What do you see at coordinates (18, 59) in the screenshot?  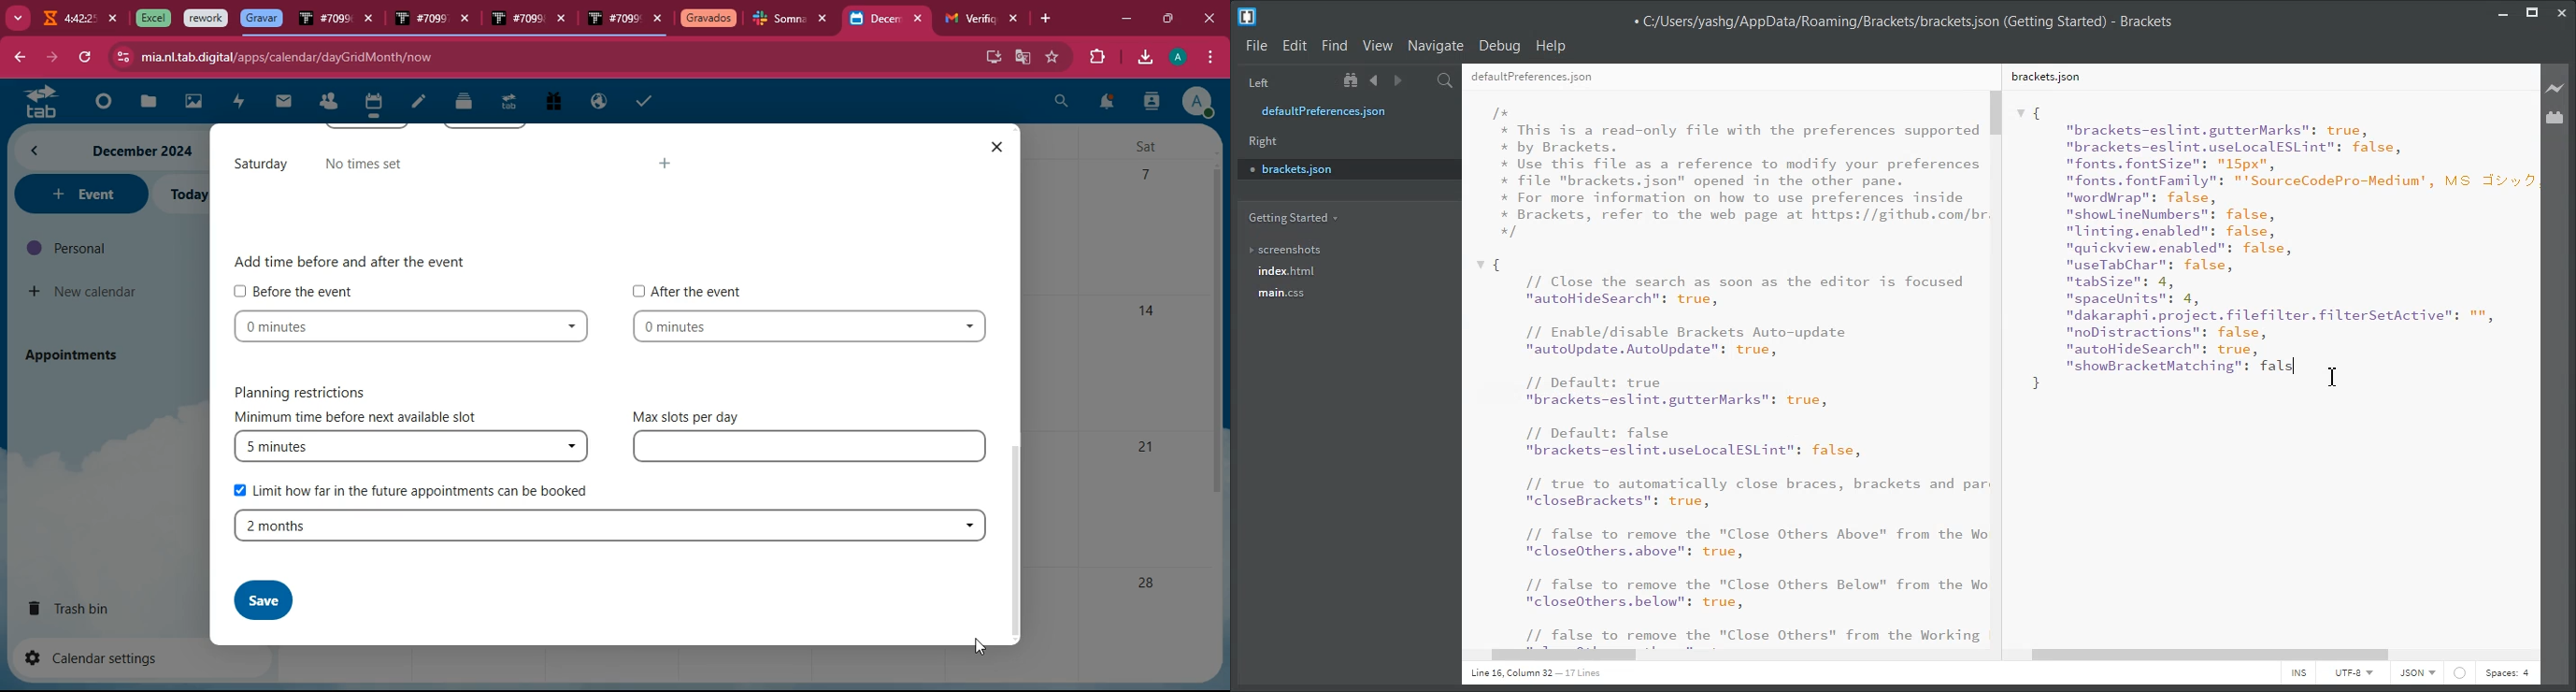 I see `back` at bounding box center [18, 59].